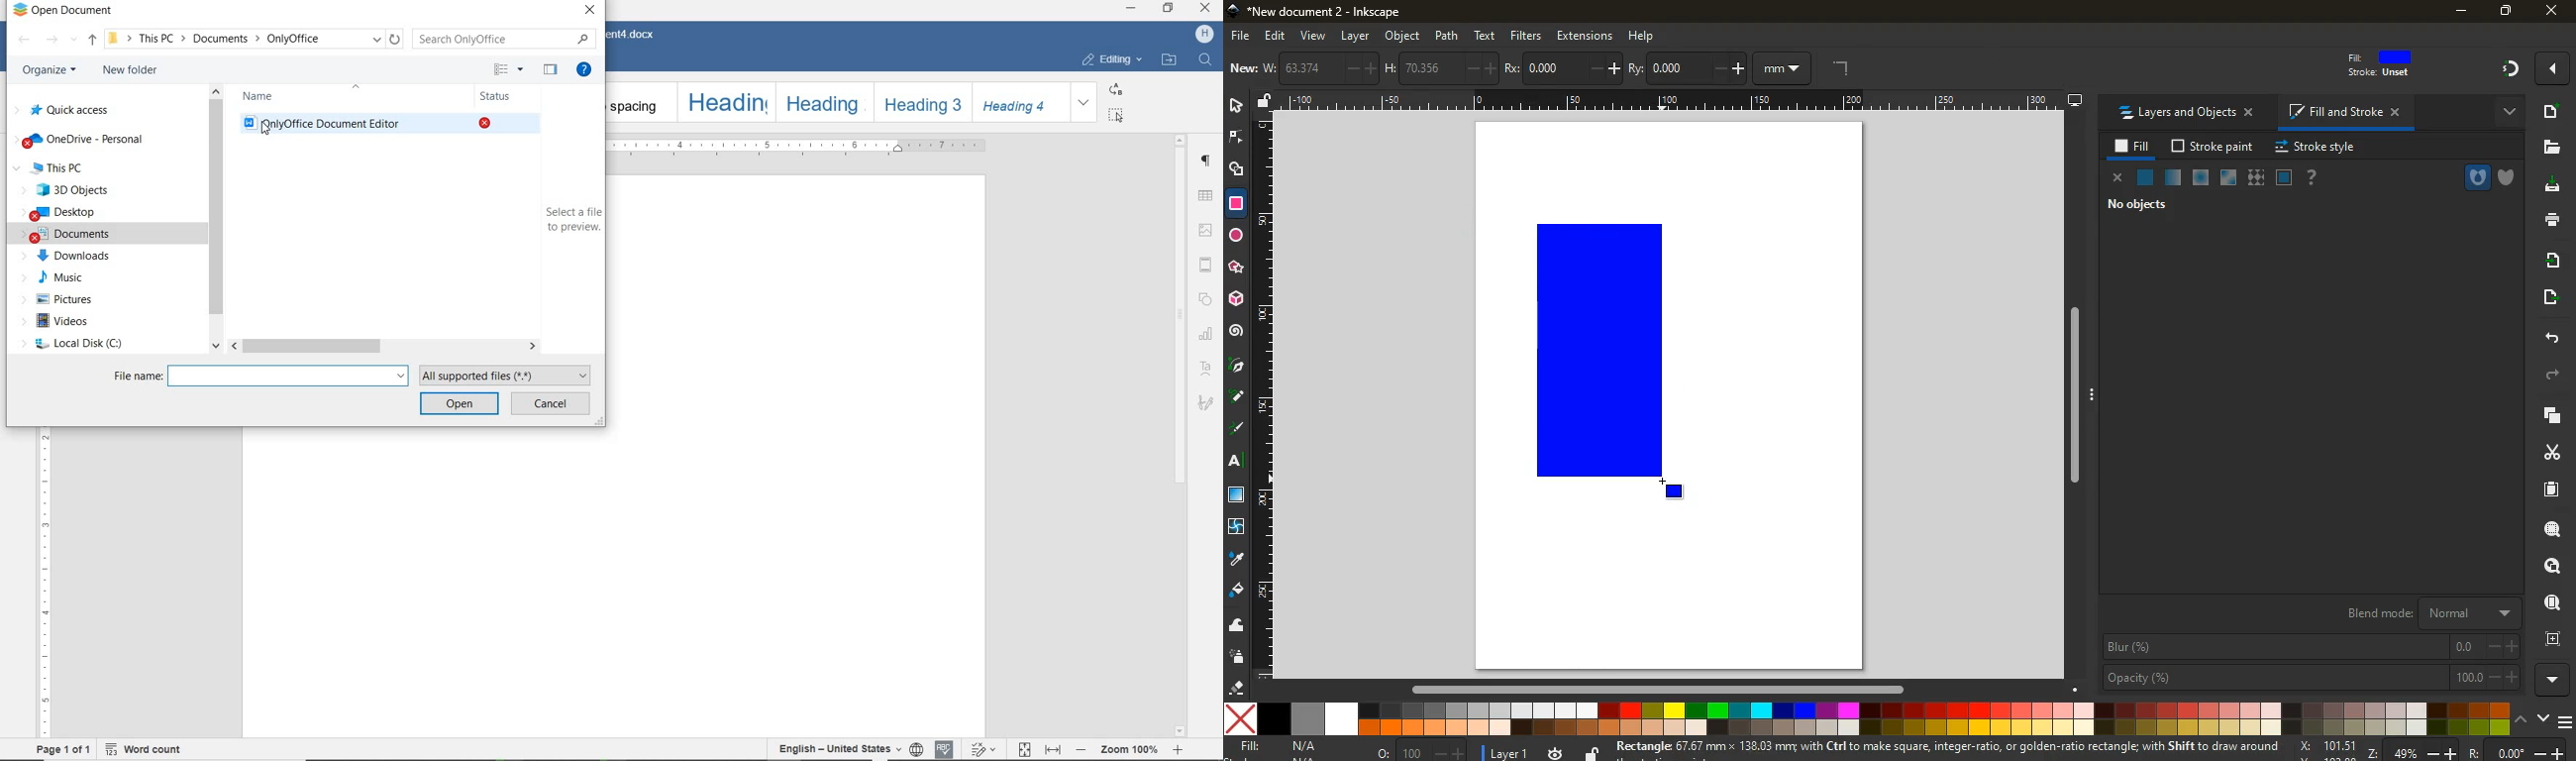 The image size is (2576, 784). I want to click on close, so click(2119, 179).